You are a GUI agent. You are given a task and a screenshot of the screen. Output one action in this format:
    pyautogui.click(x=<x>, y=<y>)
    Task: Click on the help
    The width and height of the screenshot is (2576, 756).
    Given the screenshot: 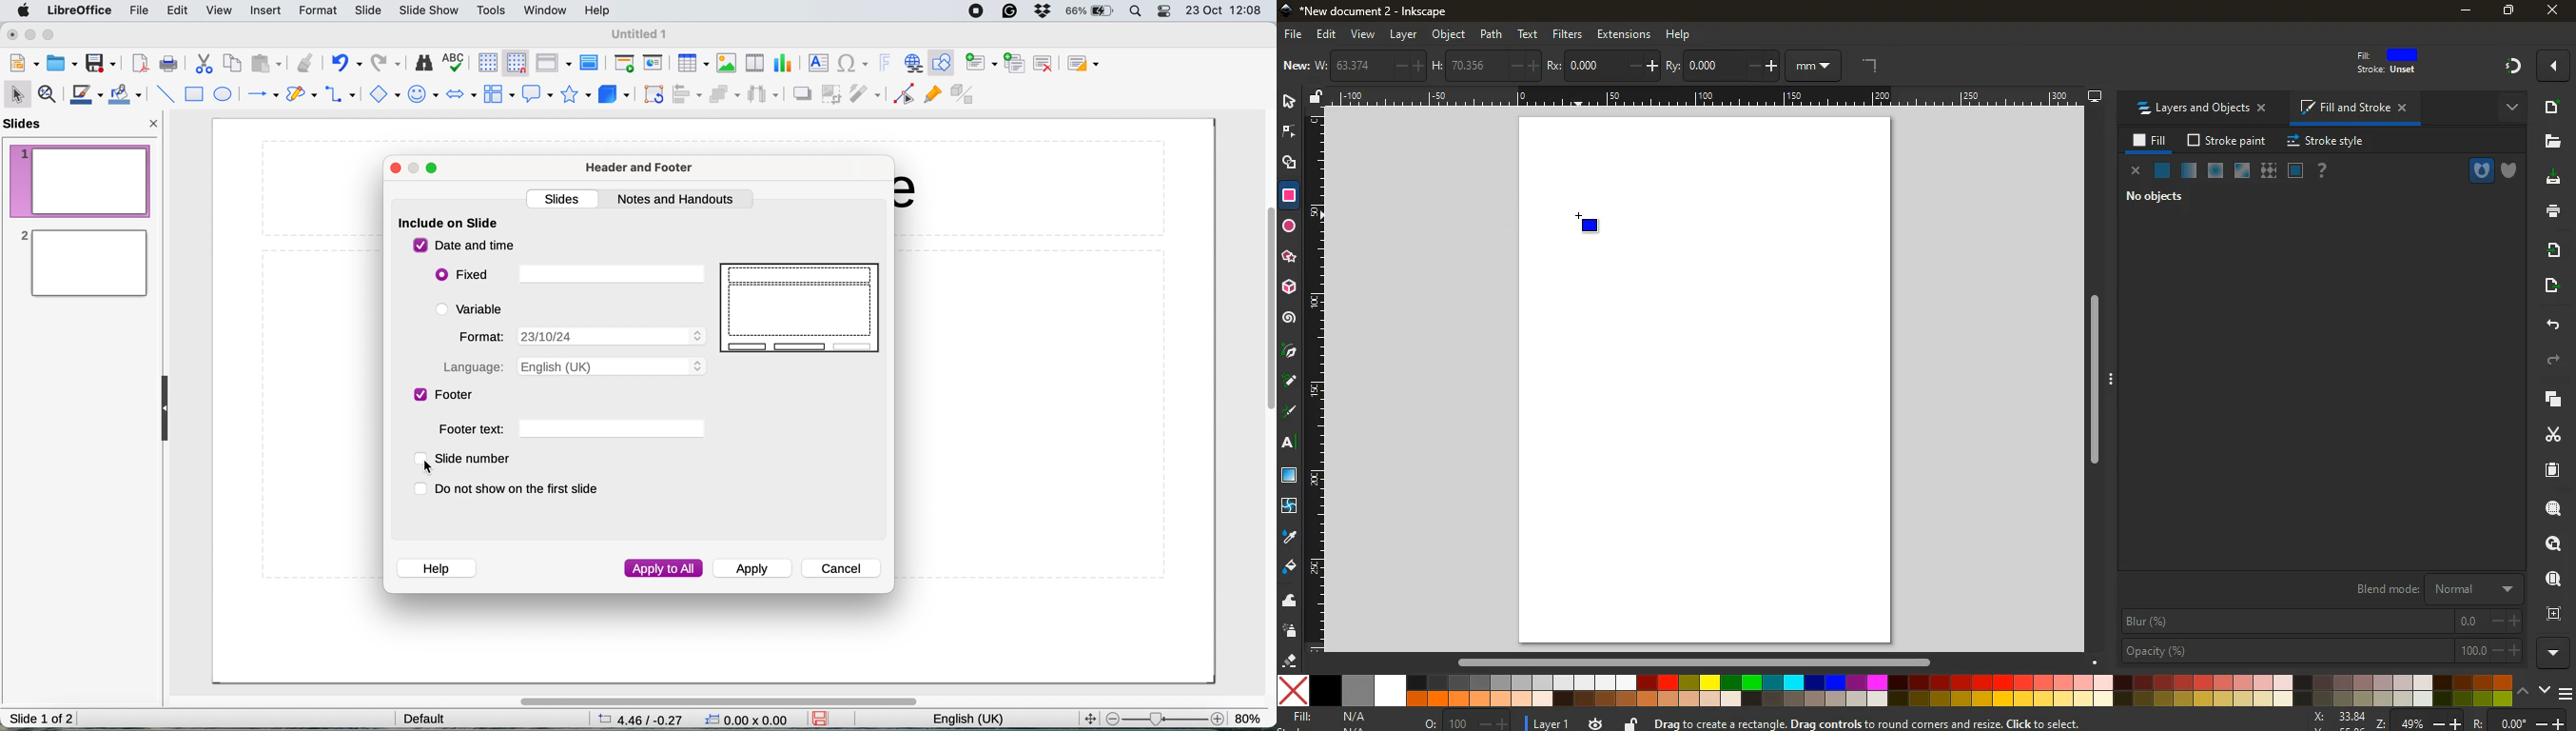 What is the action you would take?
    pyautogui.click(x=436, y=567)
    